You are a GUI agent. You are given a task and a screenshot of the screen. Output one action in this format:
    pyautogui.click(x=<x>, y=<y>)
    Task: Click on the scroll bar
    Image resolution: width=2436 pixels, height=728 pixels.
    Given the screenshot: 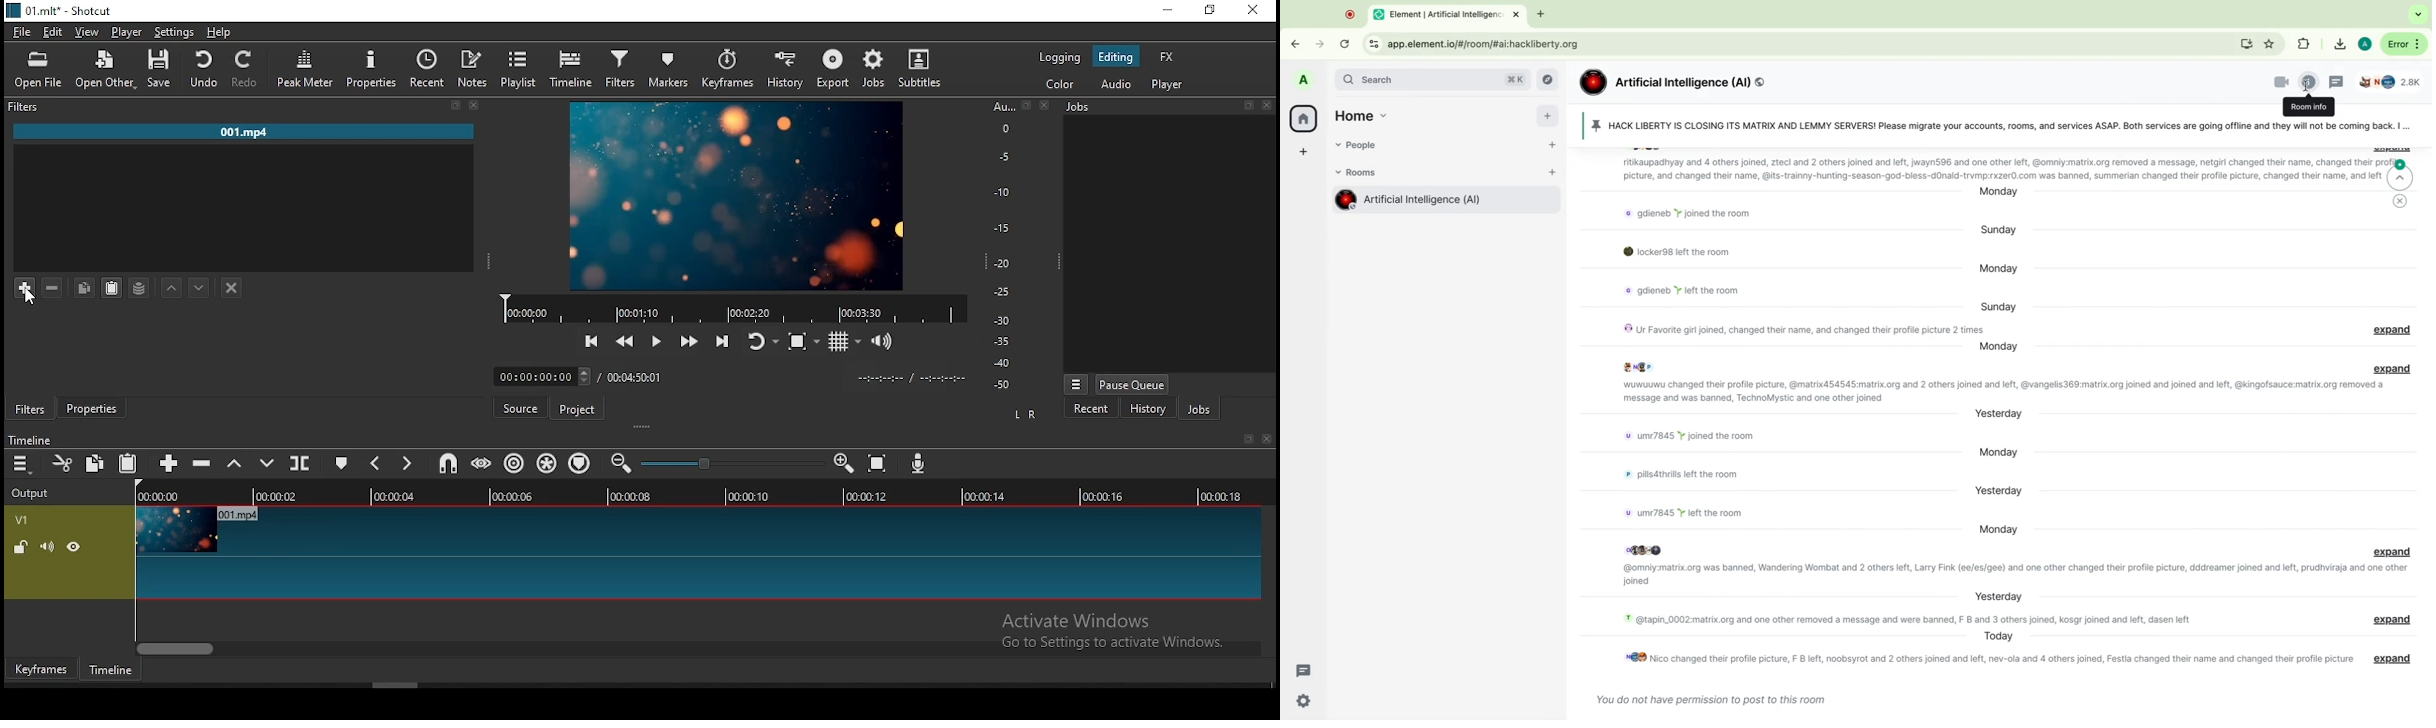 What is the action you would take?
    pyautogui.click(x=699, y=651)
    